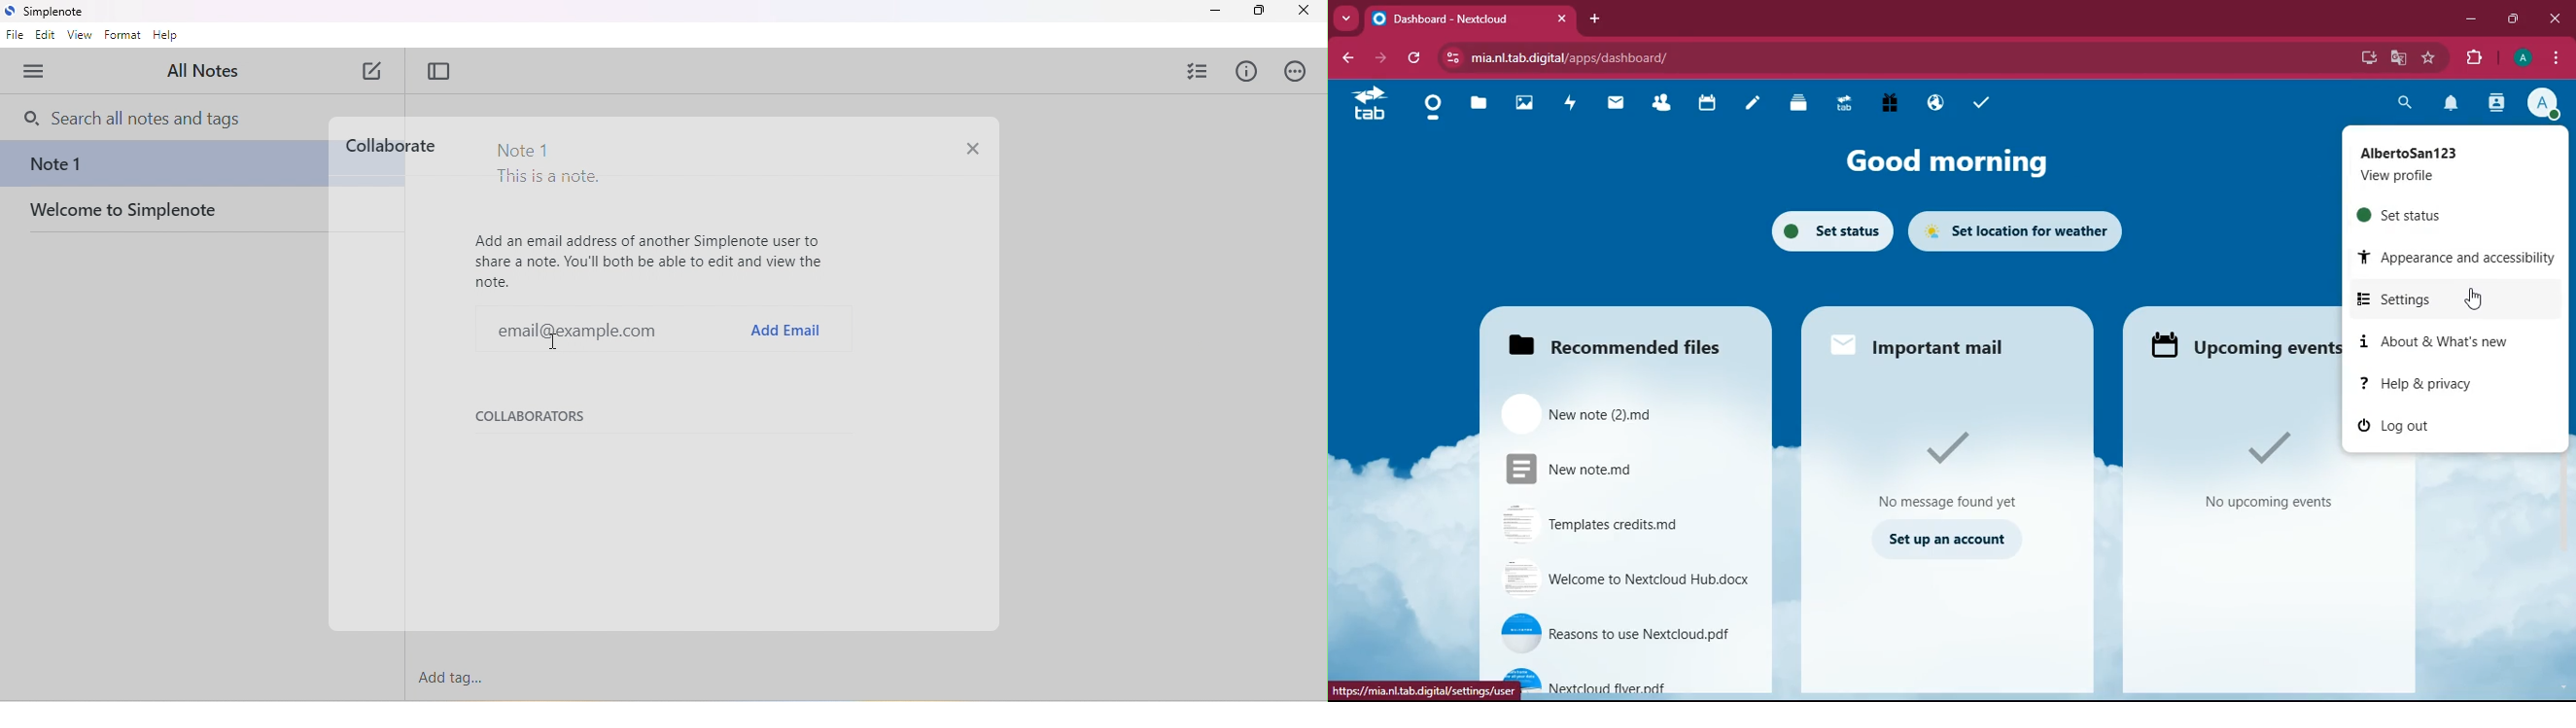 The image size is (2576, 728). Describe the element at coordinates (1423, 689) in the screenshot. I see `https://mia.nl.tab.digital/settings/user` at that location.